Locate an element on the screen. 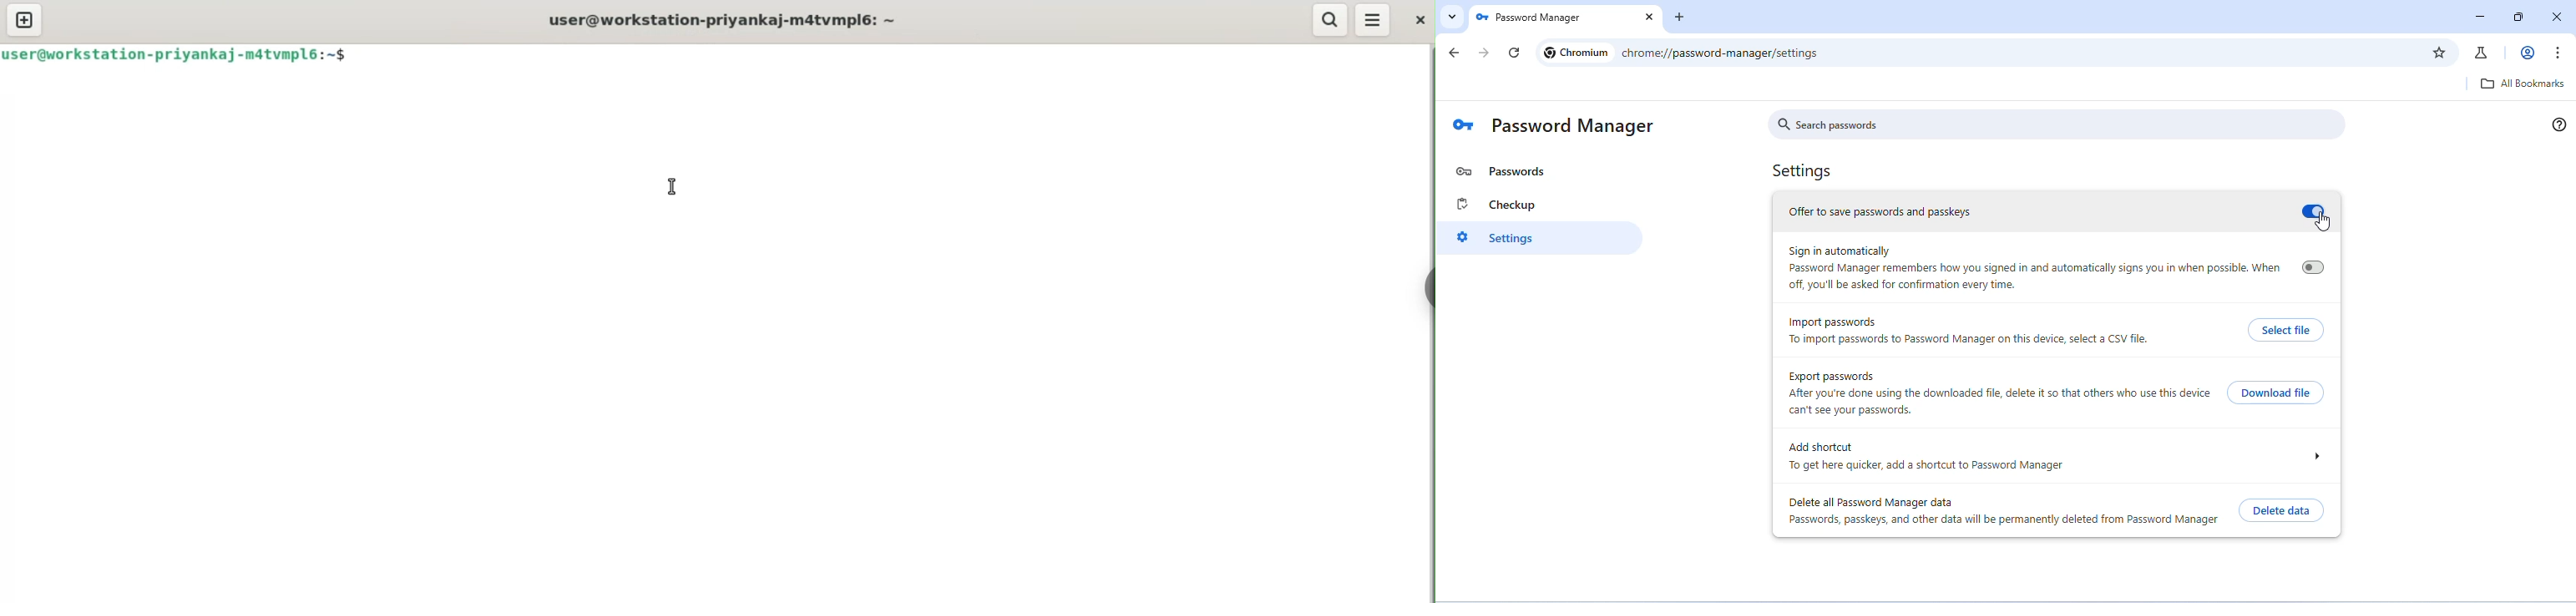 The width and height of the screenshot is (2576, 616). delete all password manager data is located at coordinates (1871, 502).